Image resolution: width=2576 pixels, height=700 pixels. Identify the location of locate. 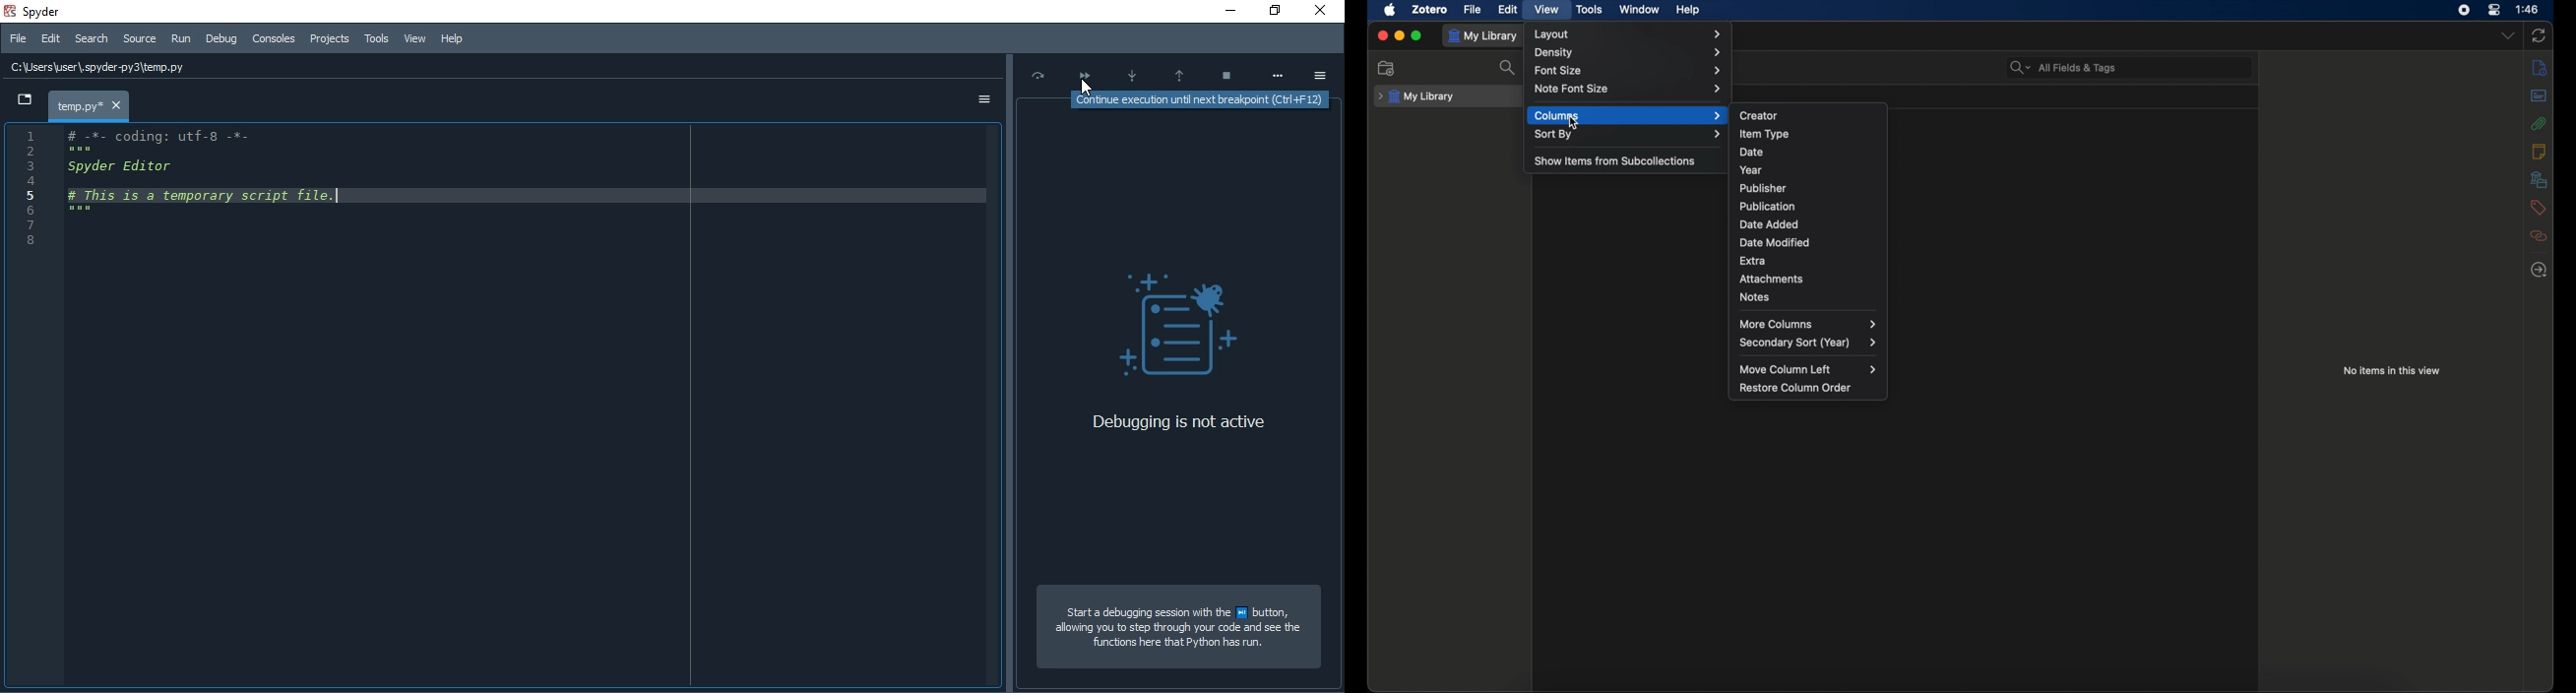
(2539, 270).